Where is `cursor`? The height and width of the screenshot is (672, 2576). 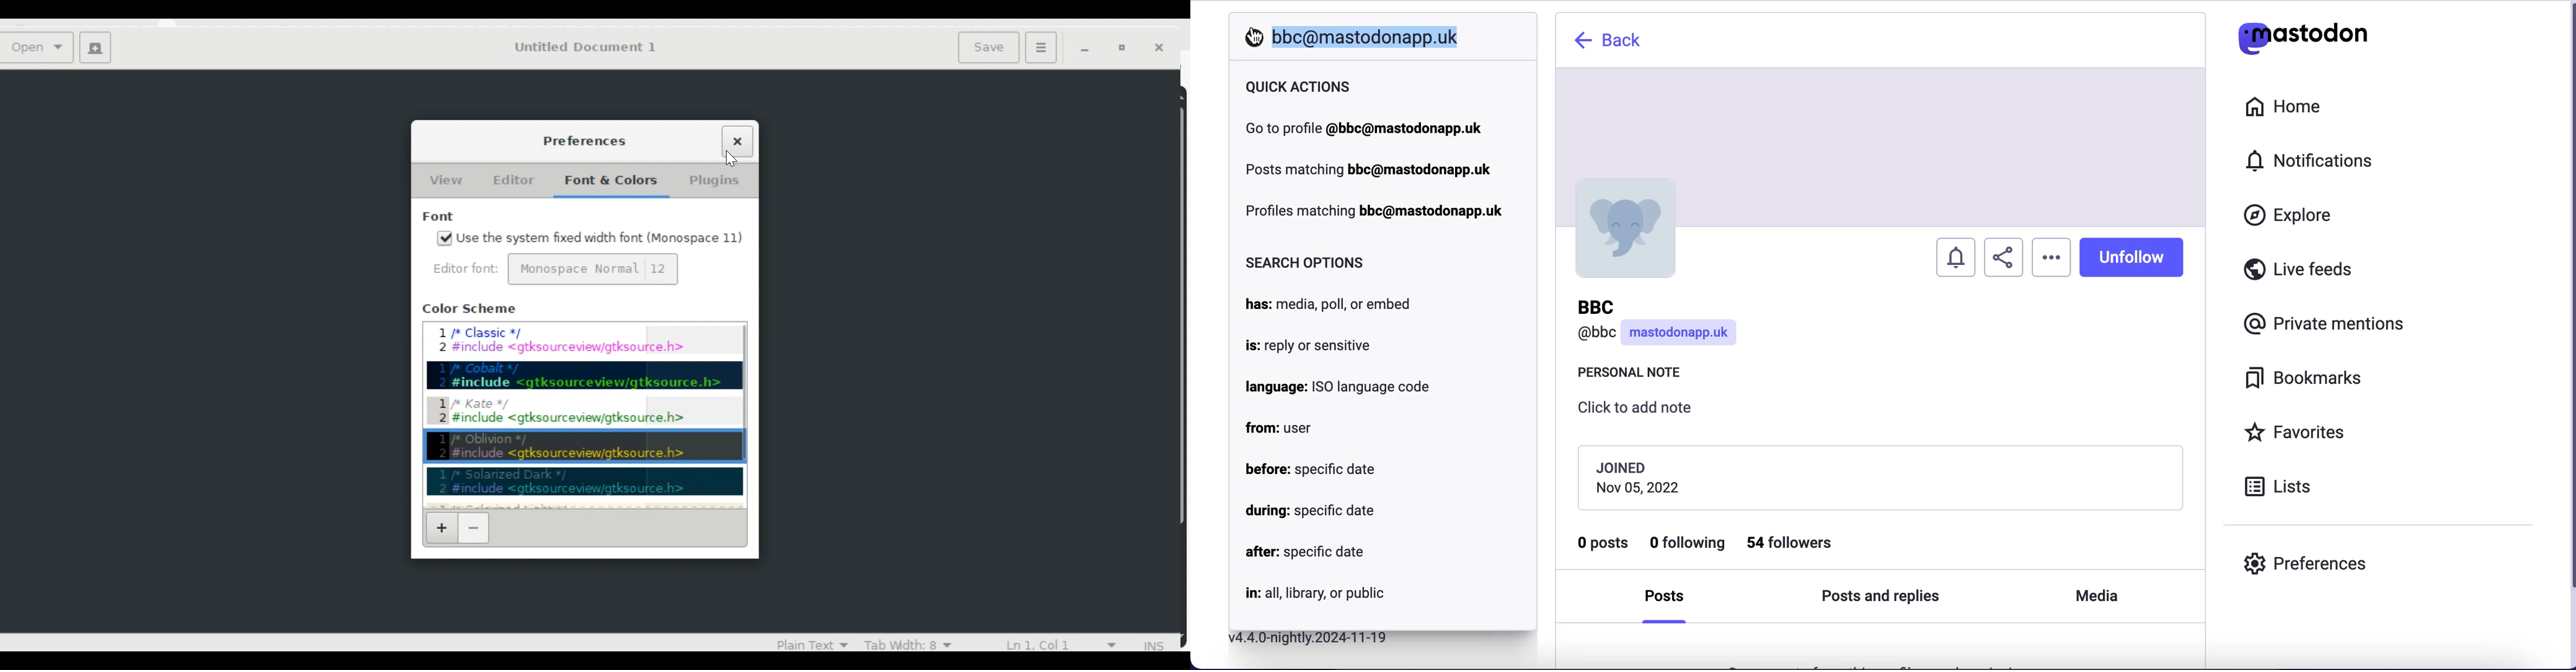
cursor is located at coordinates (732, 159).